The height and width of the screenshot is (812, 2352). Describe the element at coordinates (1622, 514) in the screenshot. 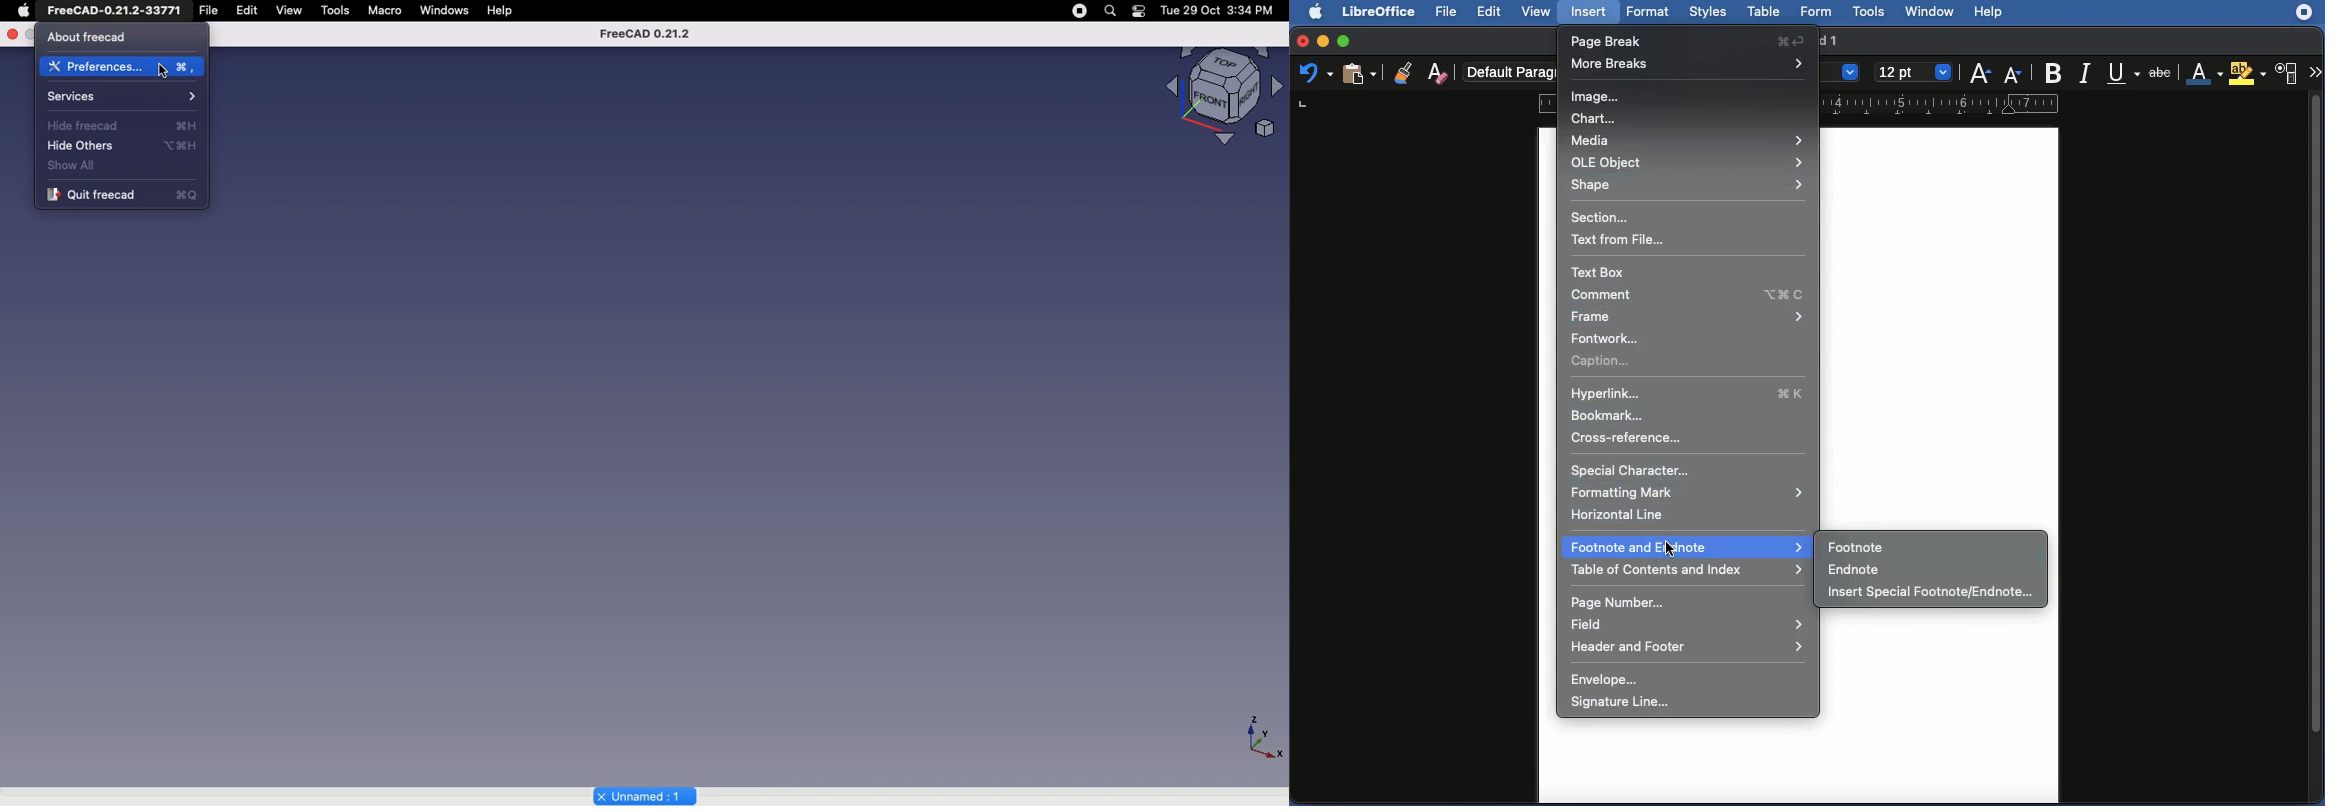

I see `Horizontal line` at that location.